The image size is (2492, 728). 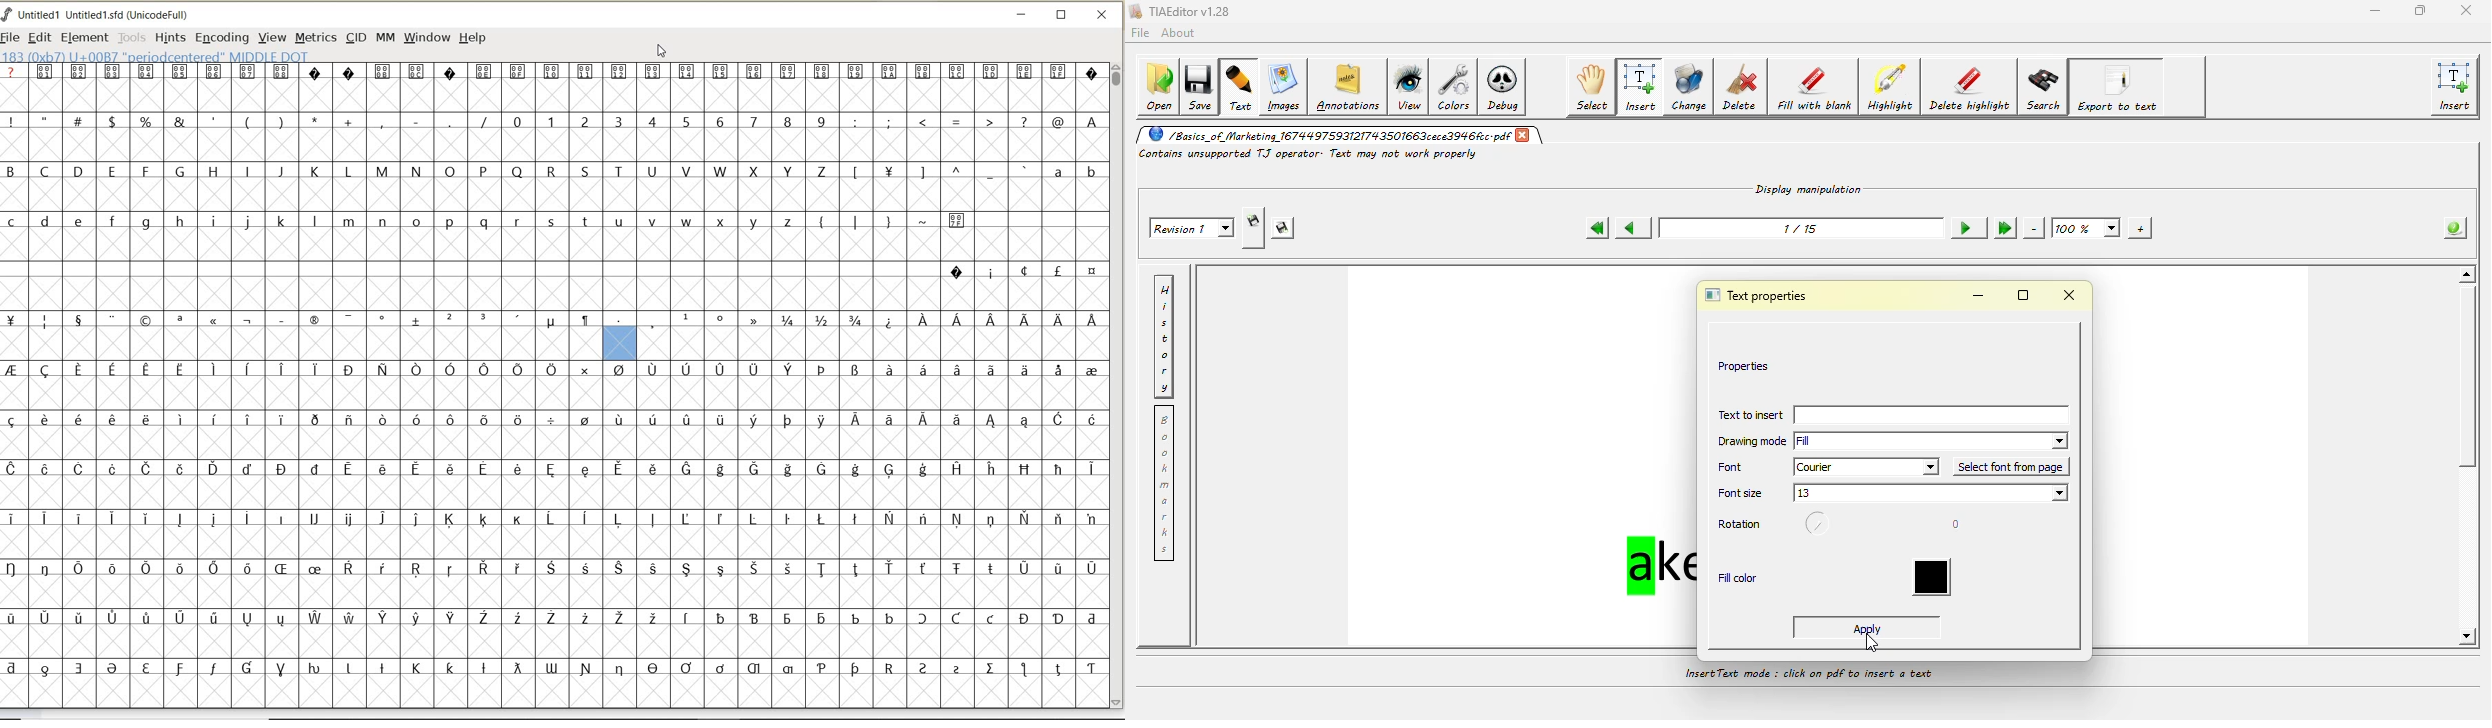 I want to click on VIEW, so click(x=272, y=38).